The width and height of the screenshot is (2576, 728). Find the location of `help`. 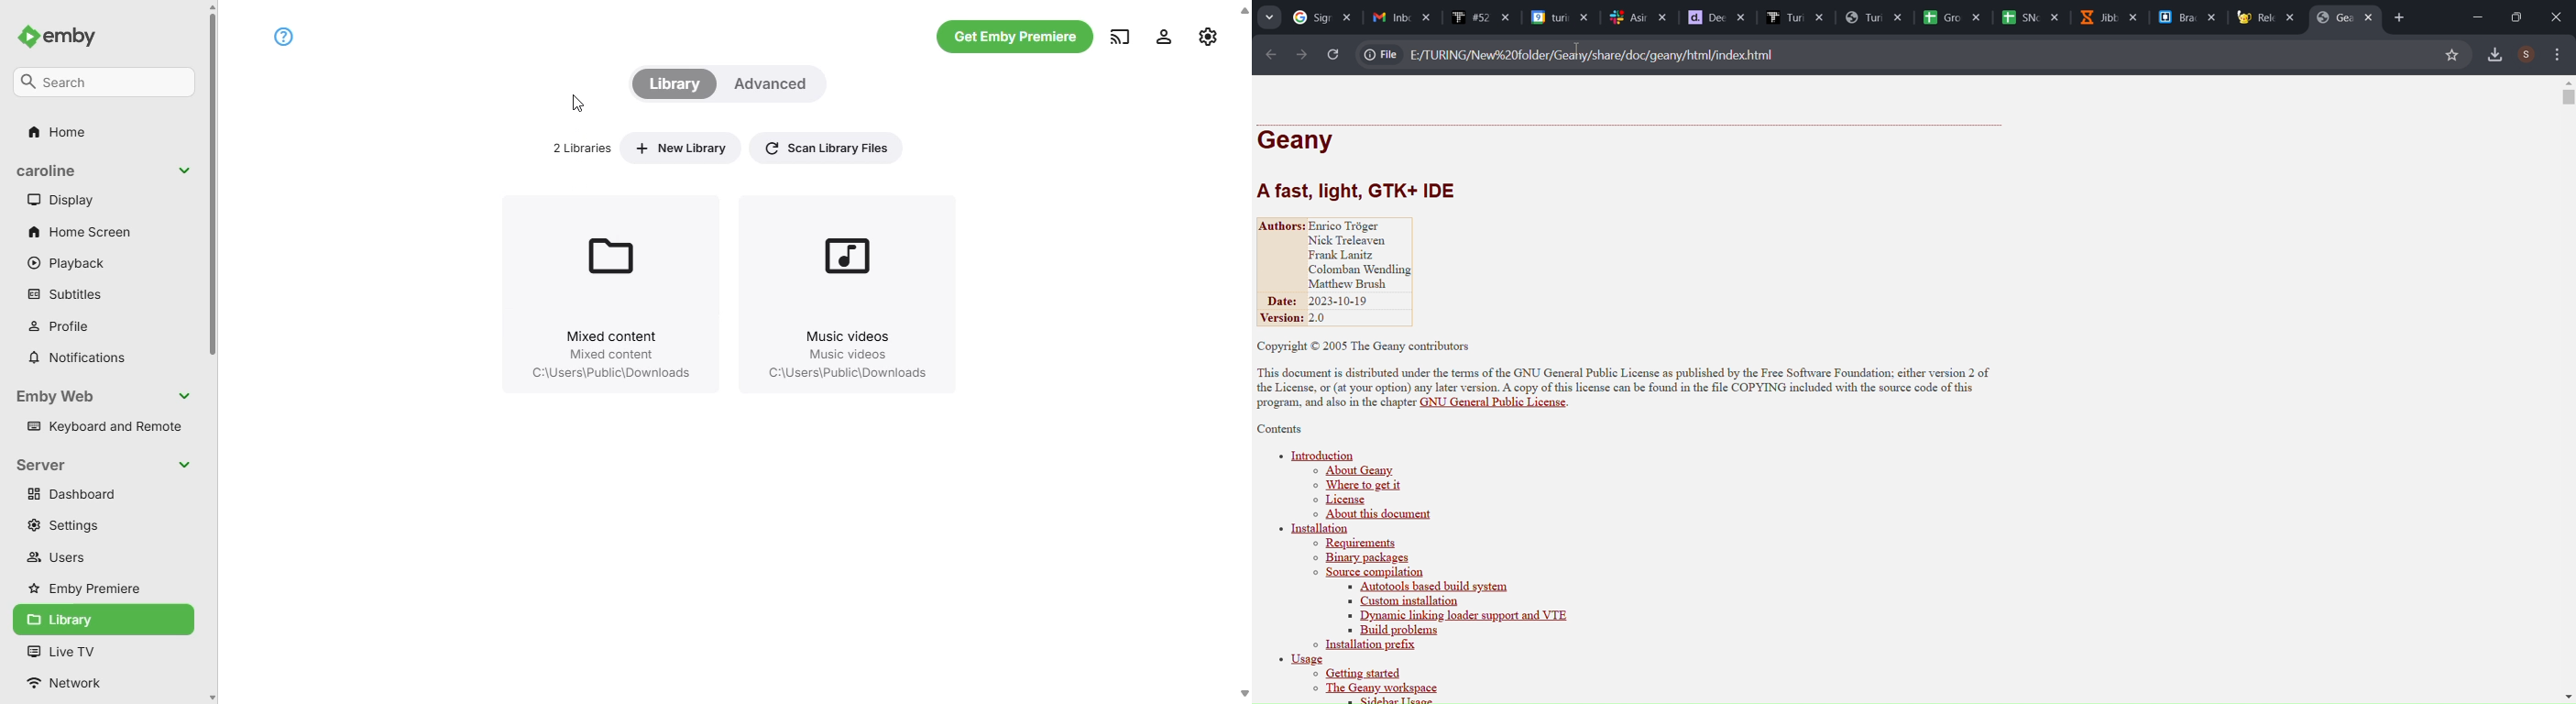

help is located at coordinates (285, 35).